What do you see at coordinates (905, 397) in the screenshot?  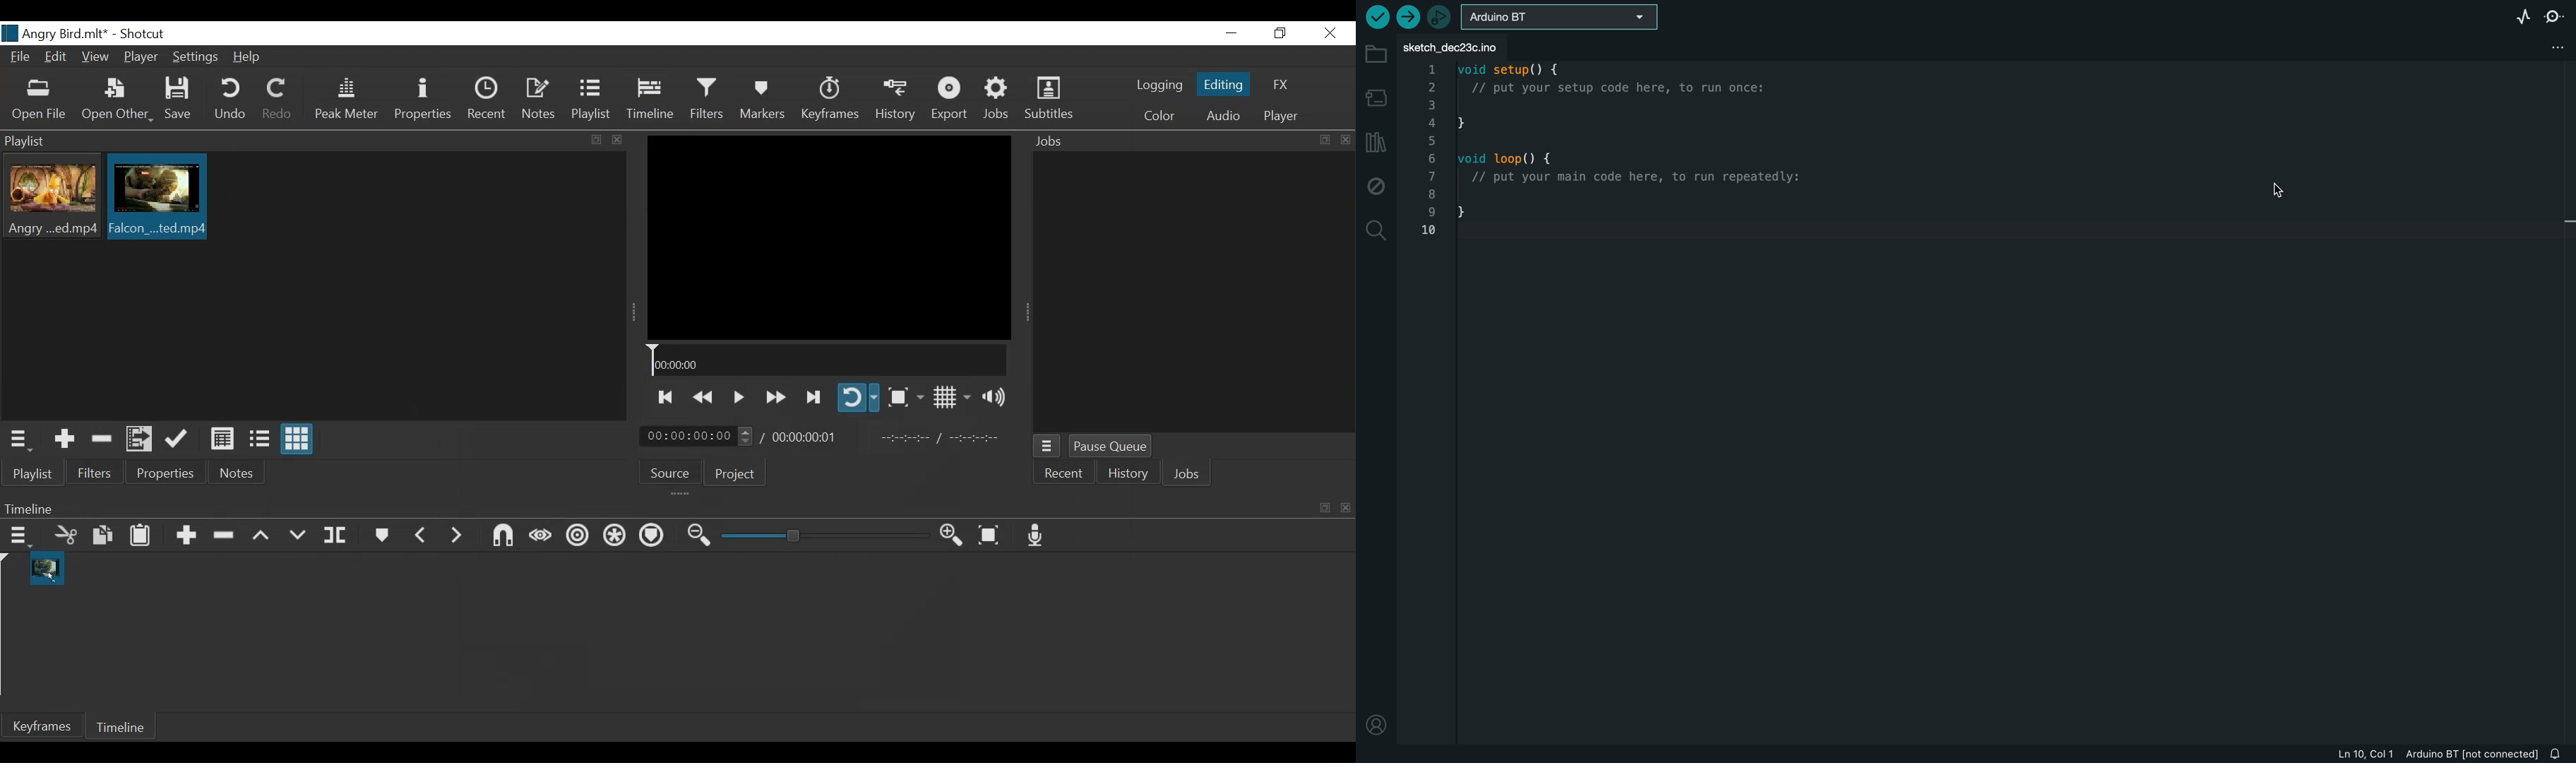 I see `Toggle zoom` at bounding box center [905, 397].